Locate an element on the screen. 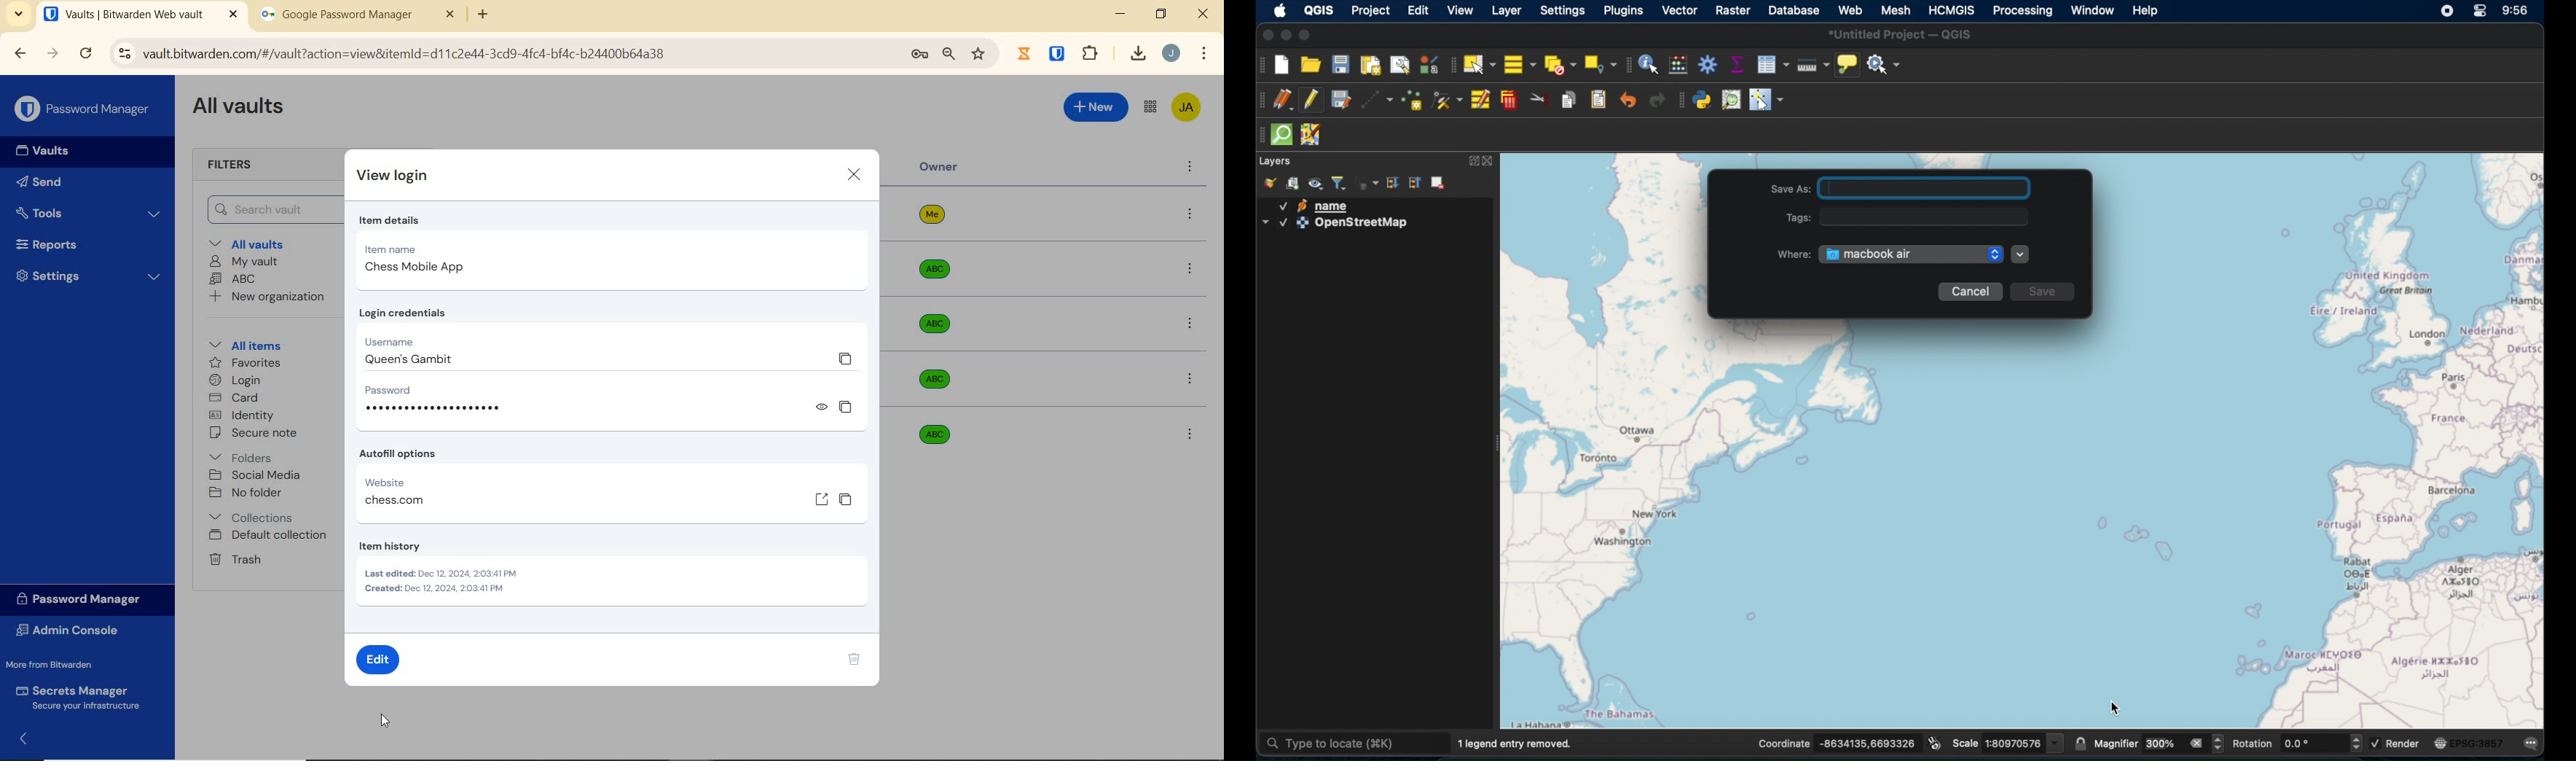 The image size is (2576, 784). copy features is located at coordinates (1570, 99).